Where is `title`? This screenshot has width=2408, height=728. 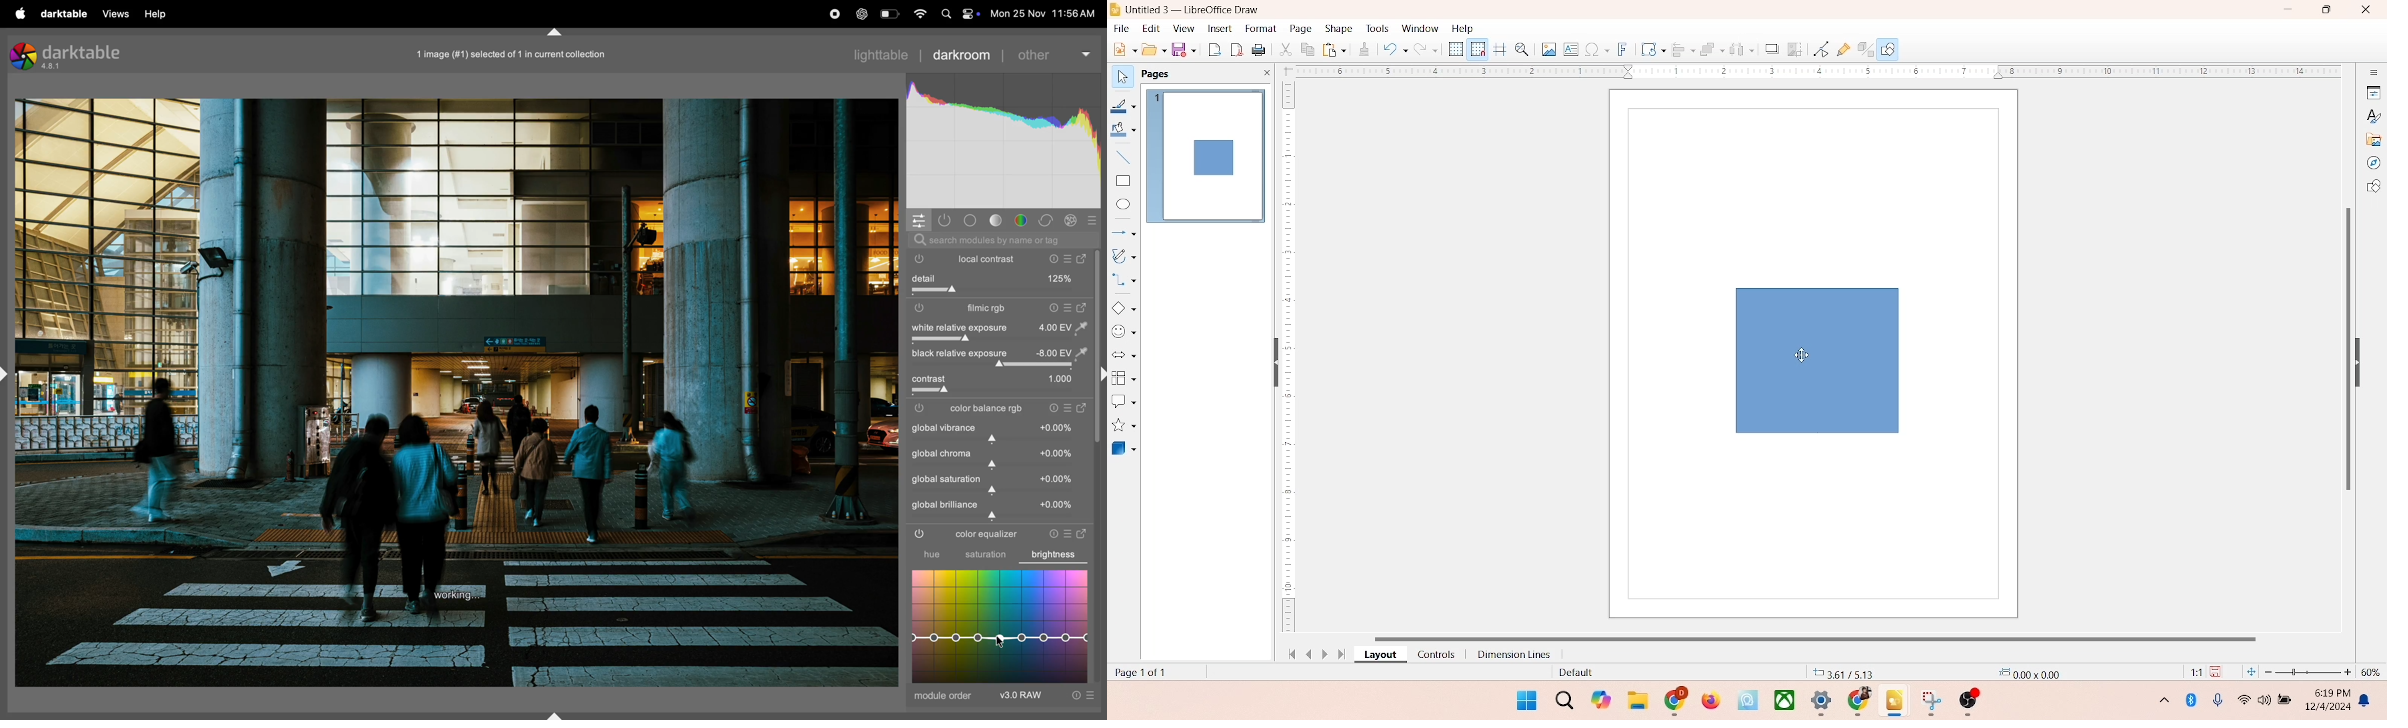
title is located at coordinates (1194, 8).